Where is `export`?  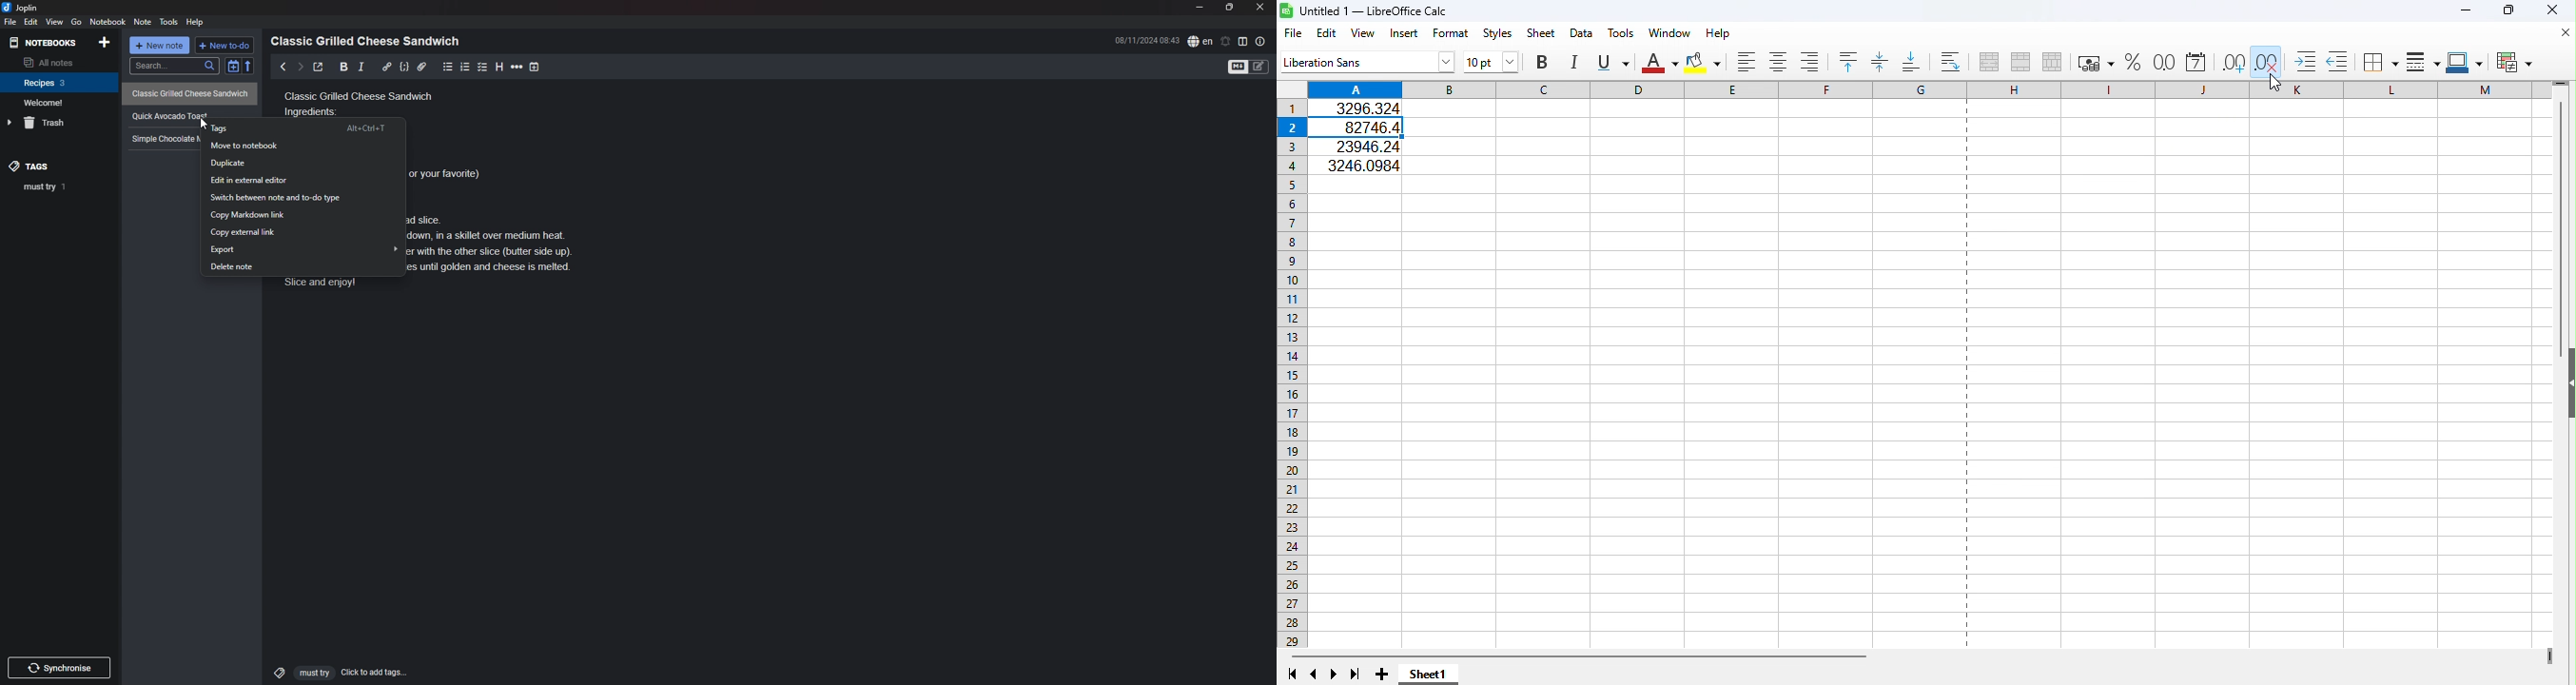
export is located at coordinates (303, 249).